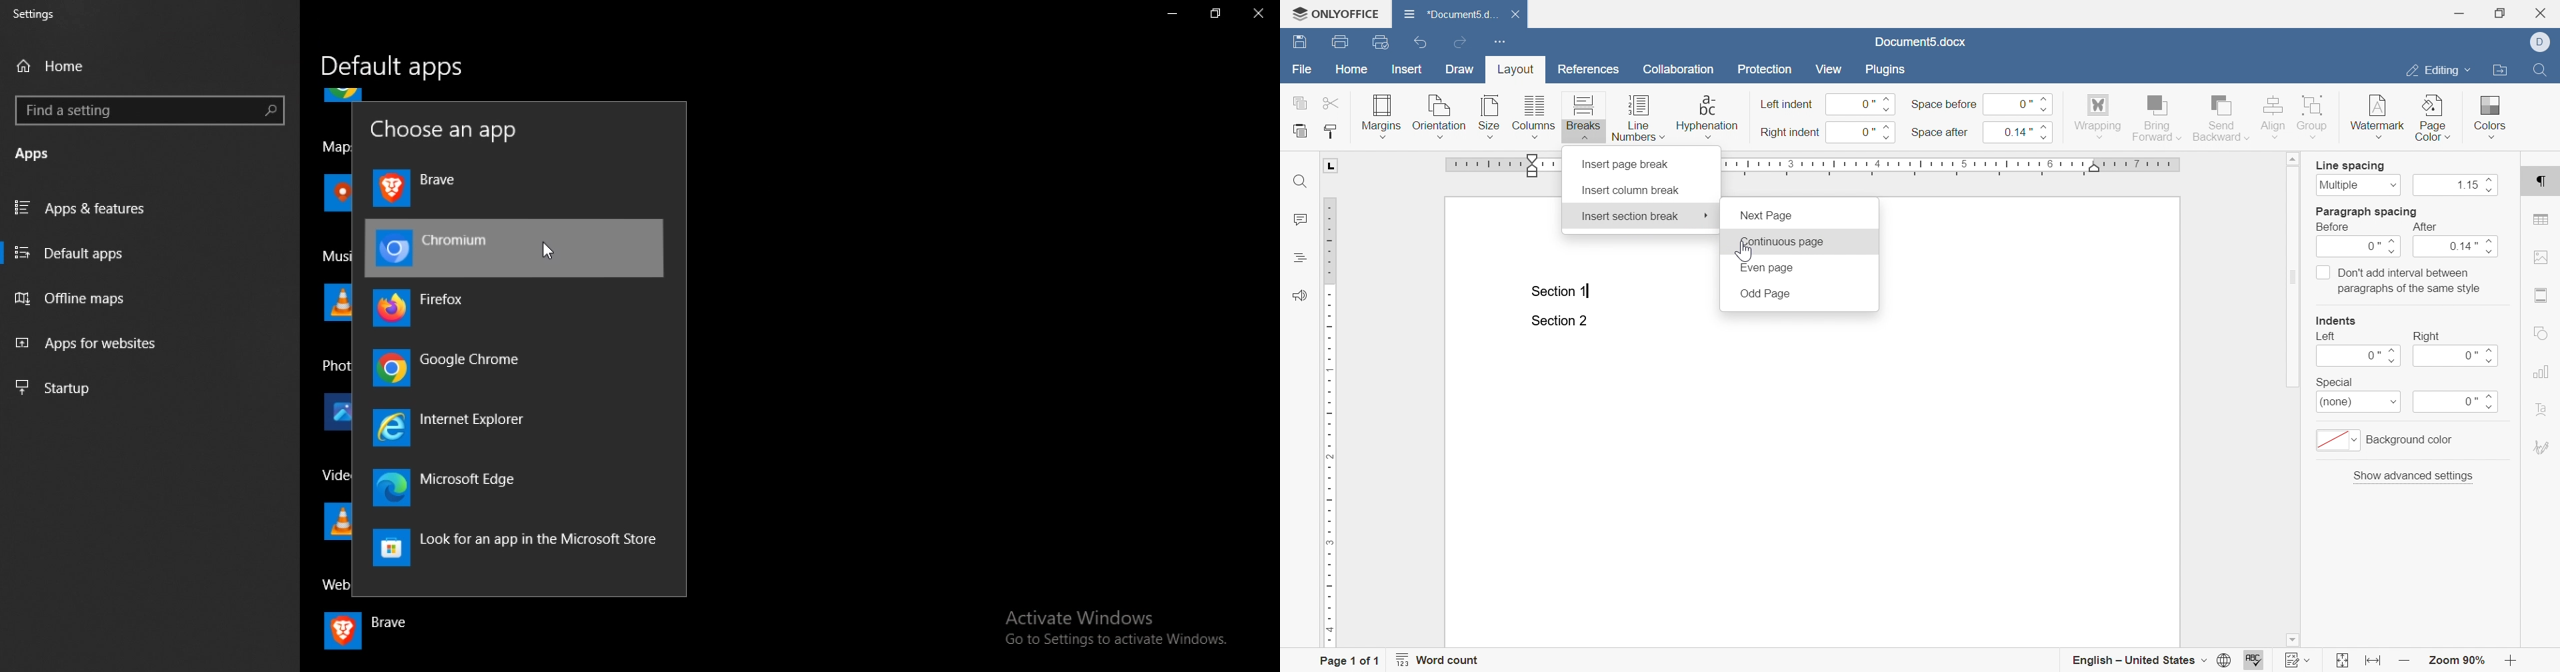 The image size is (2576, 672). I want to click on ruler, so click(1959, 166).